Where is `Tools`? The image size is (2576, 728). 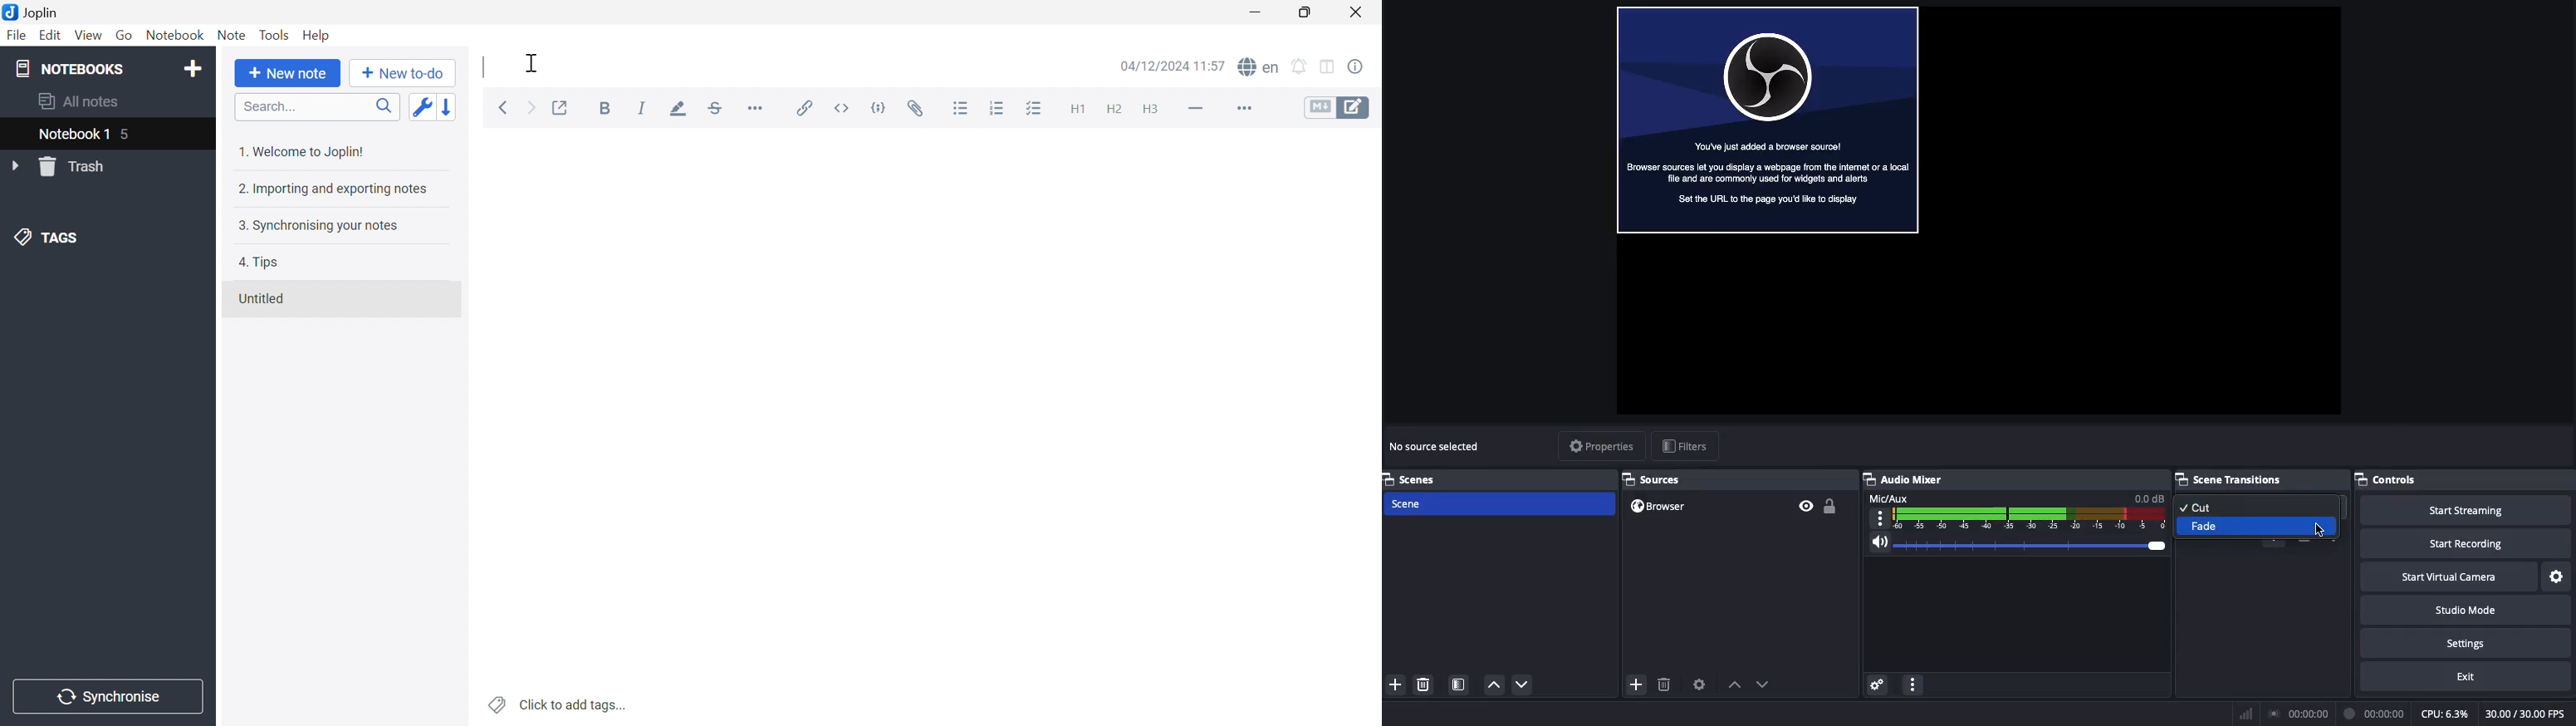 Tools is located at coordinates (275, 35).